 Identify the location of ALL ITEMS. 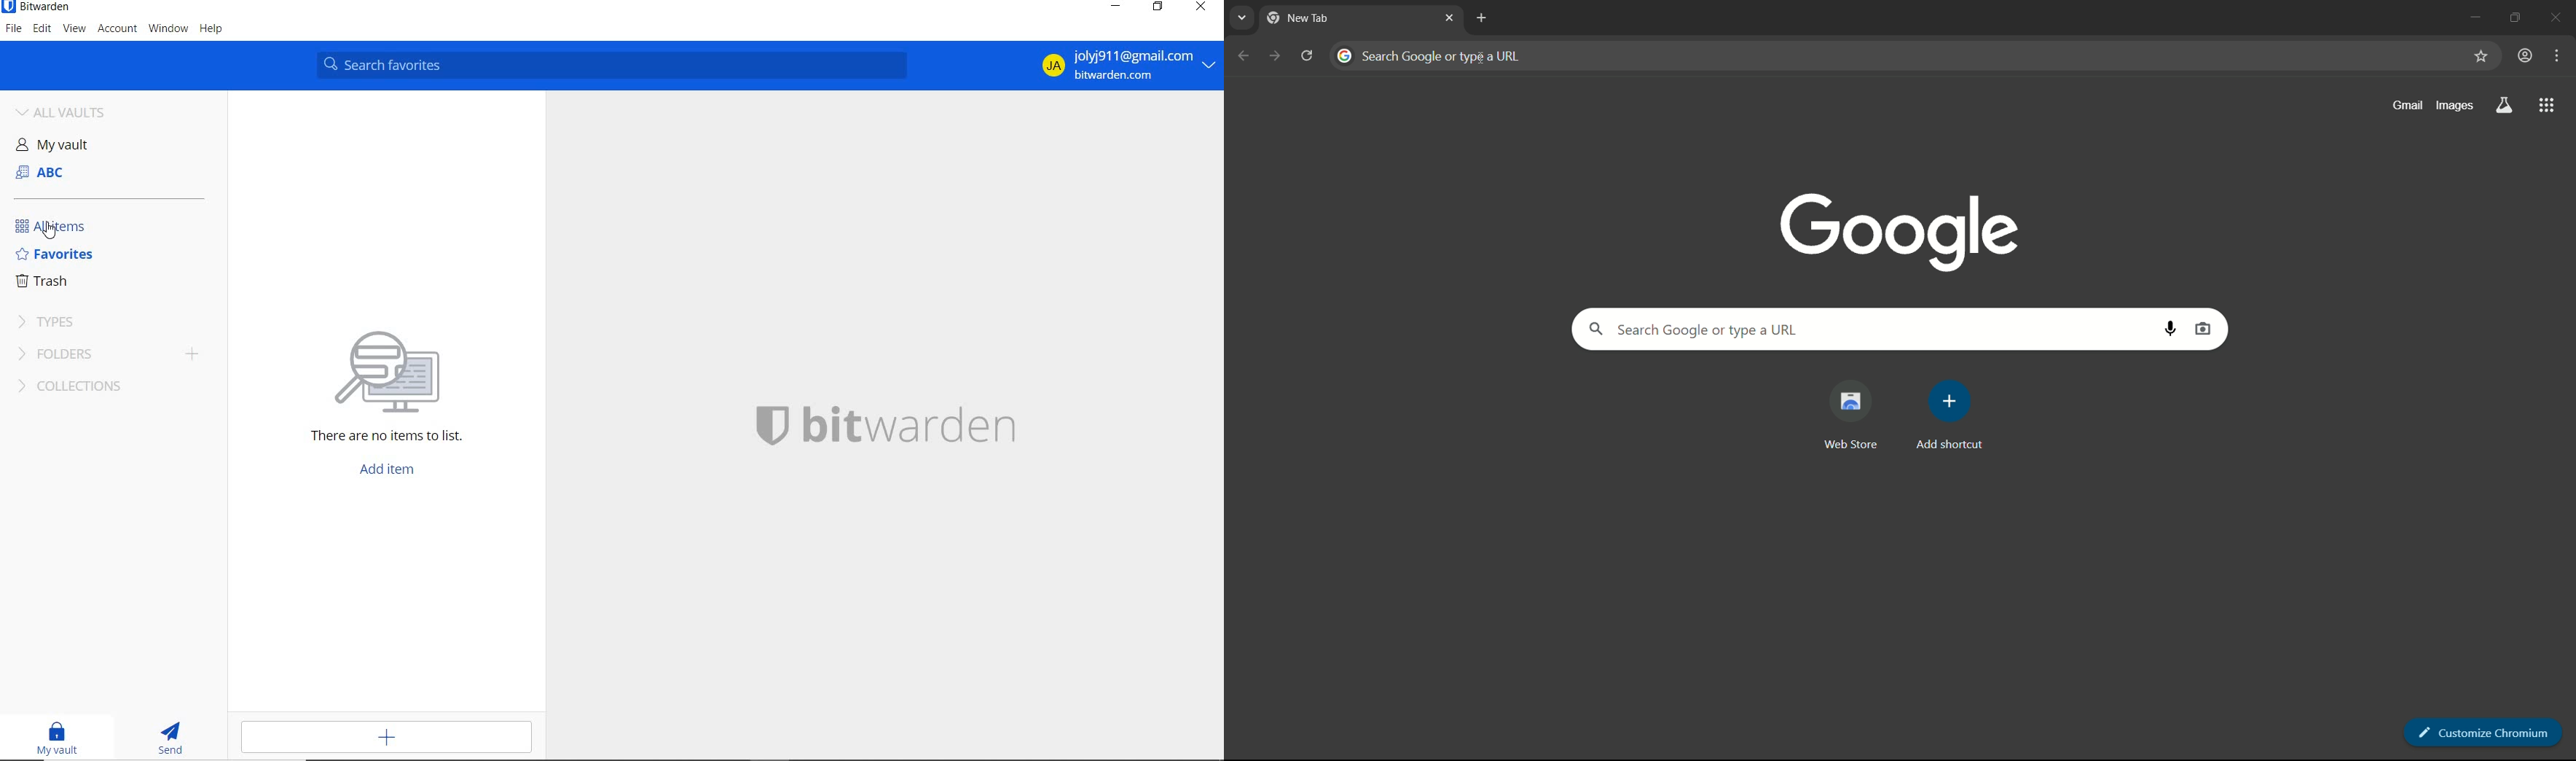
(56, 226).